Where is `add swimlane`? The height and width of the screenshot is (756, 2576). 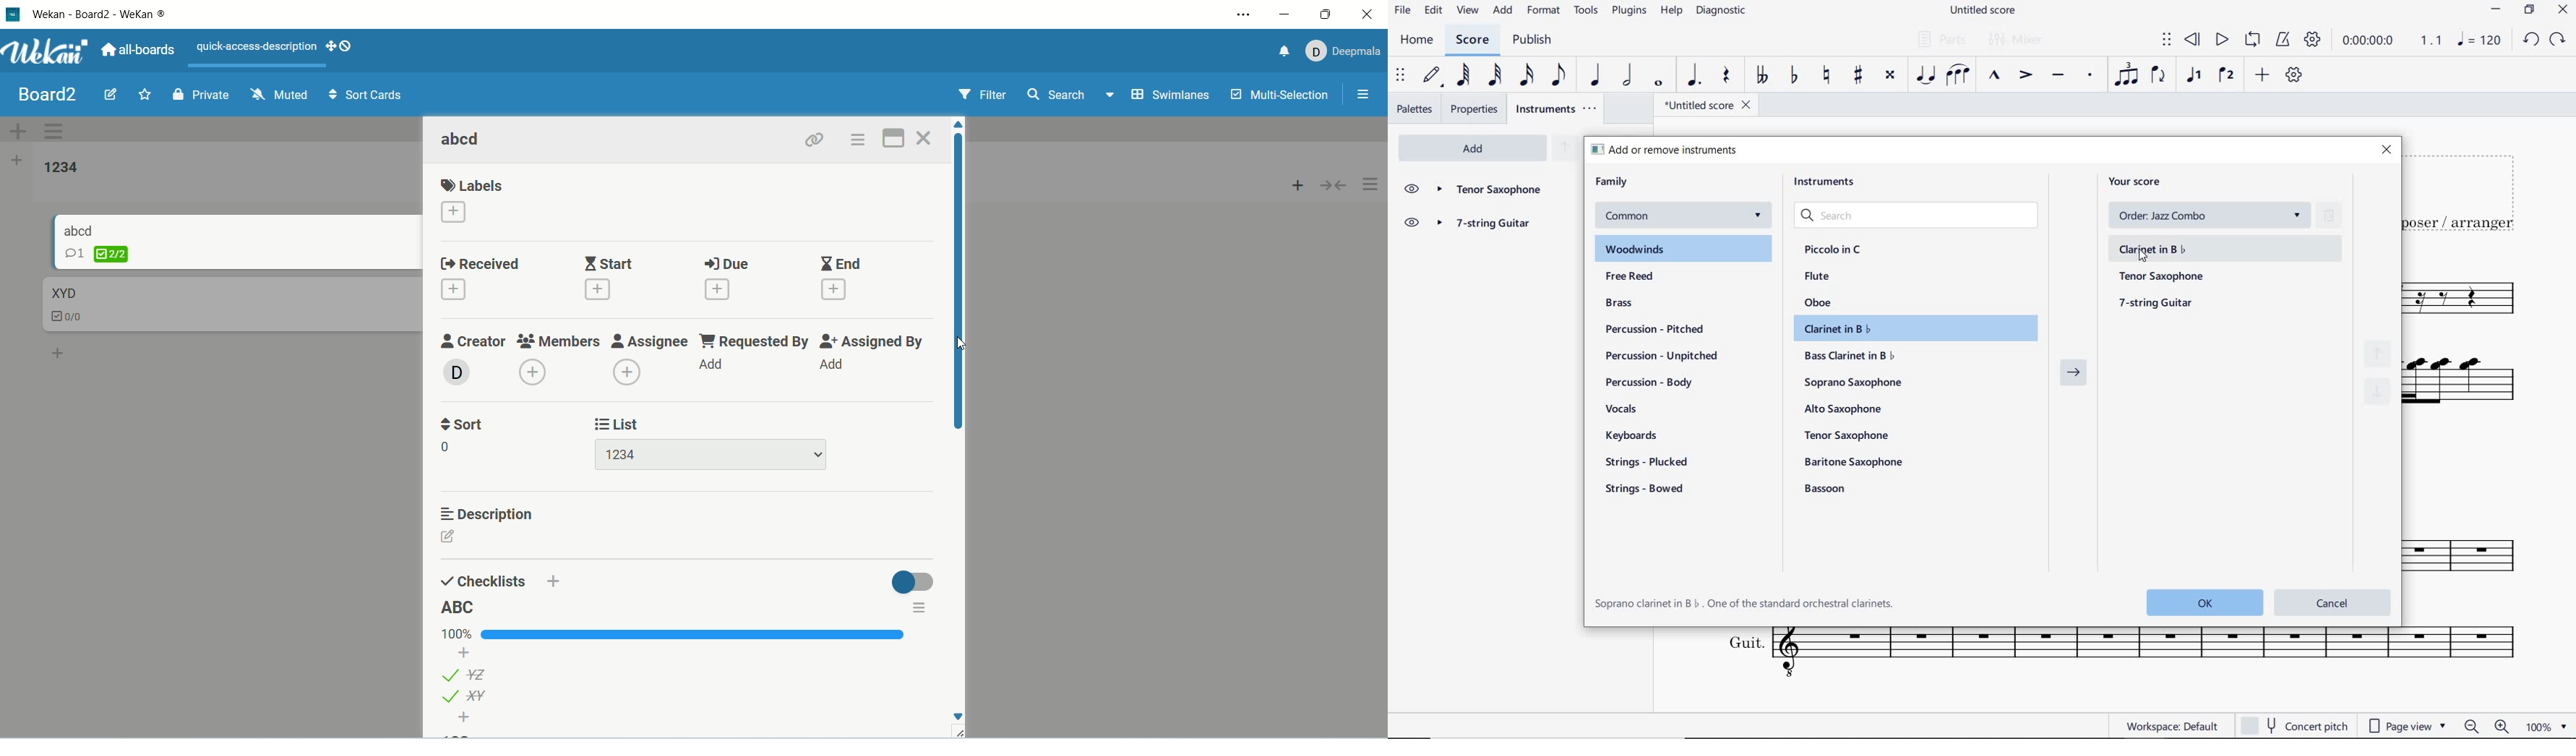 add swimlane is located at coordinates (14, 128).